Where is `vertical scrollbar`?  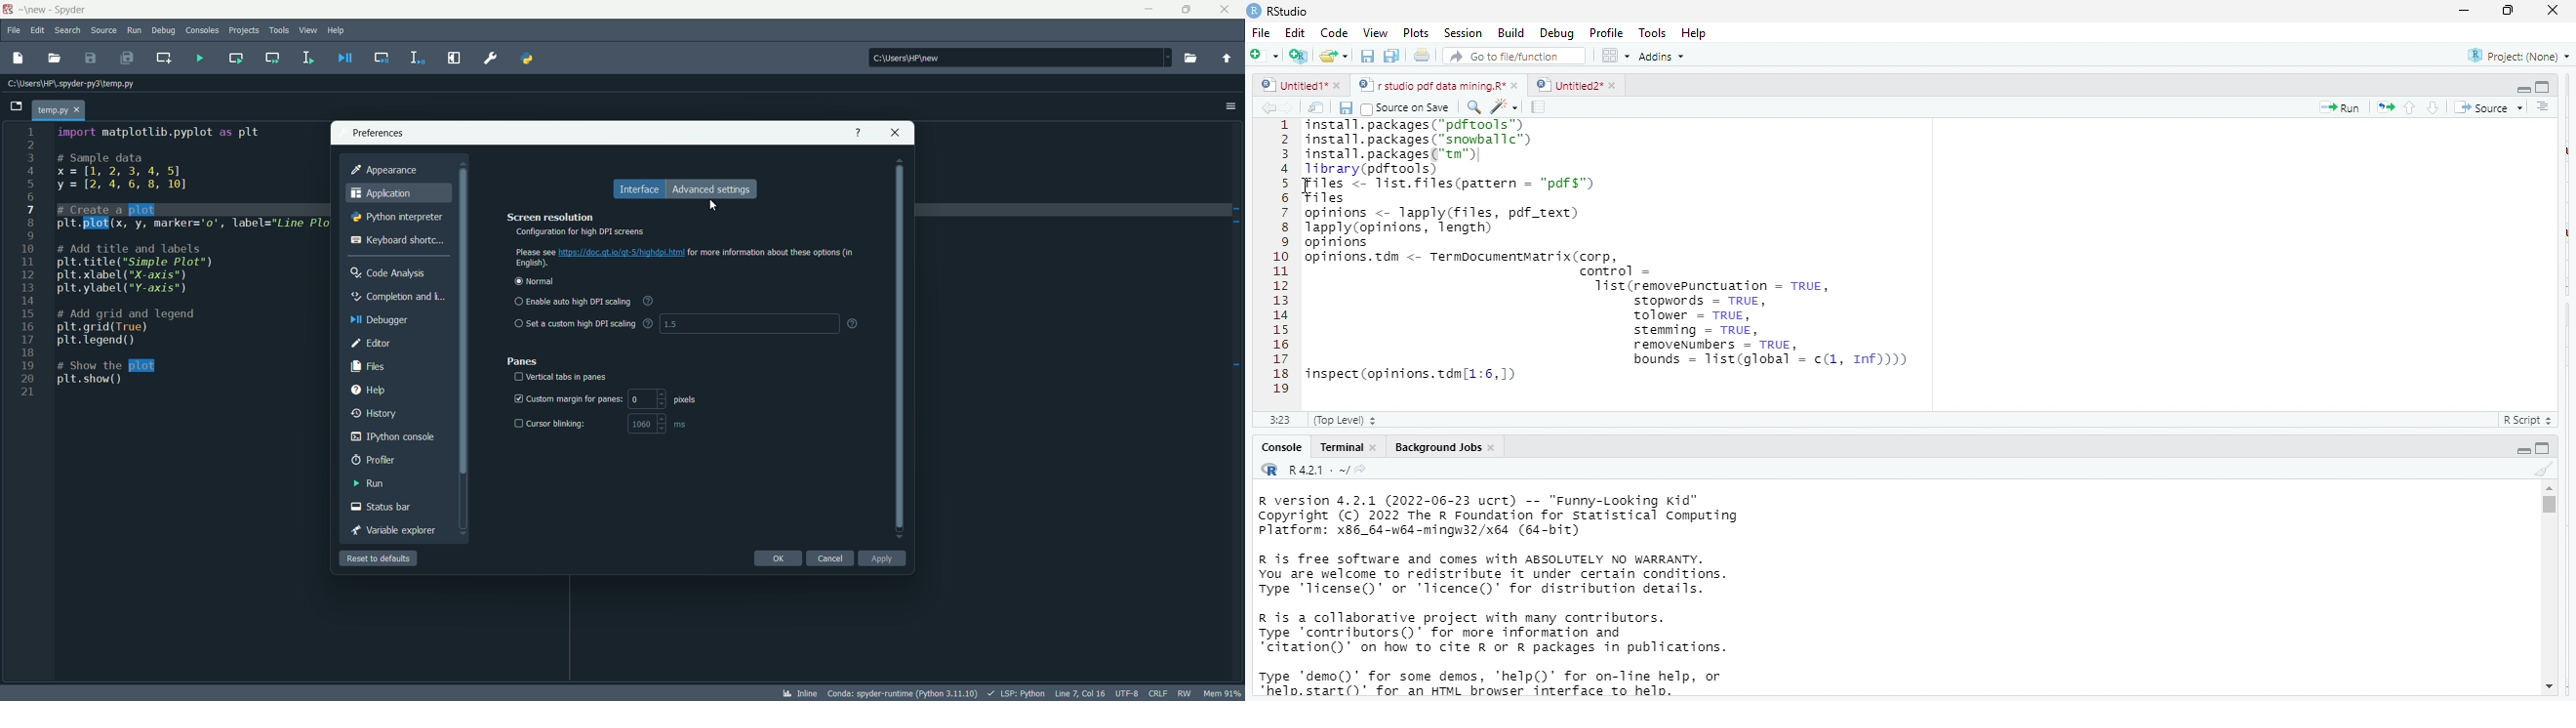
vertical scrollbar is located at coordinates (901, 348).